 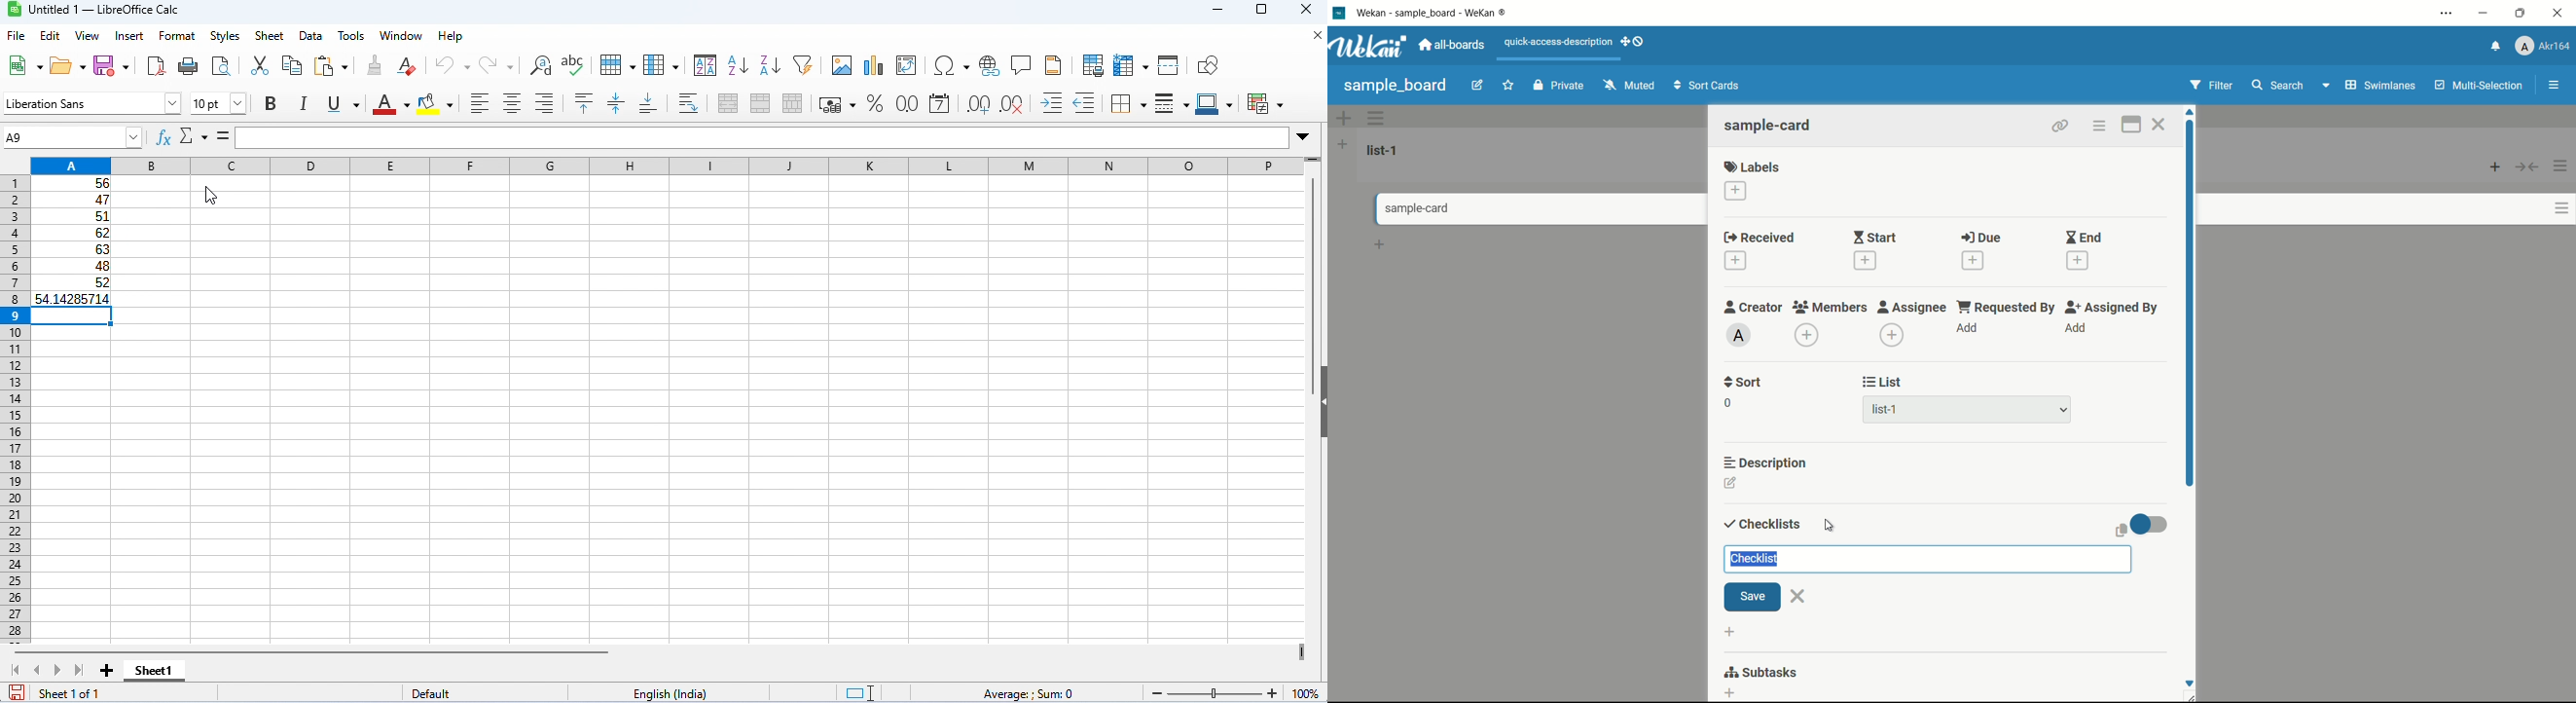 What do you see at coordinates (107, 672) in the screenshot?
I see `add new sheet` at bounding box center [107, 672].